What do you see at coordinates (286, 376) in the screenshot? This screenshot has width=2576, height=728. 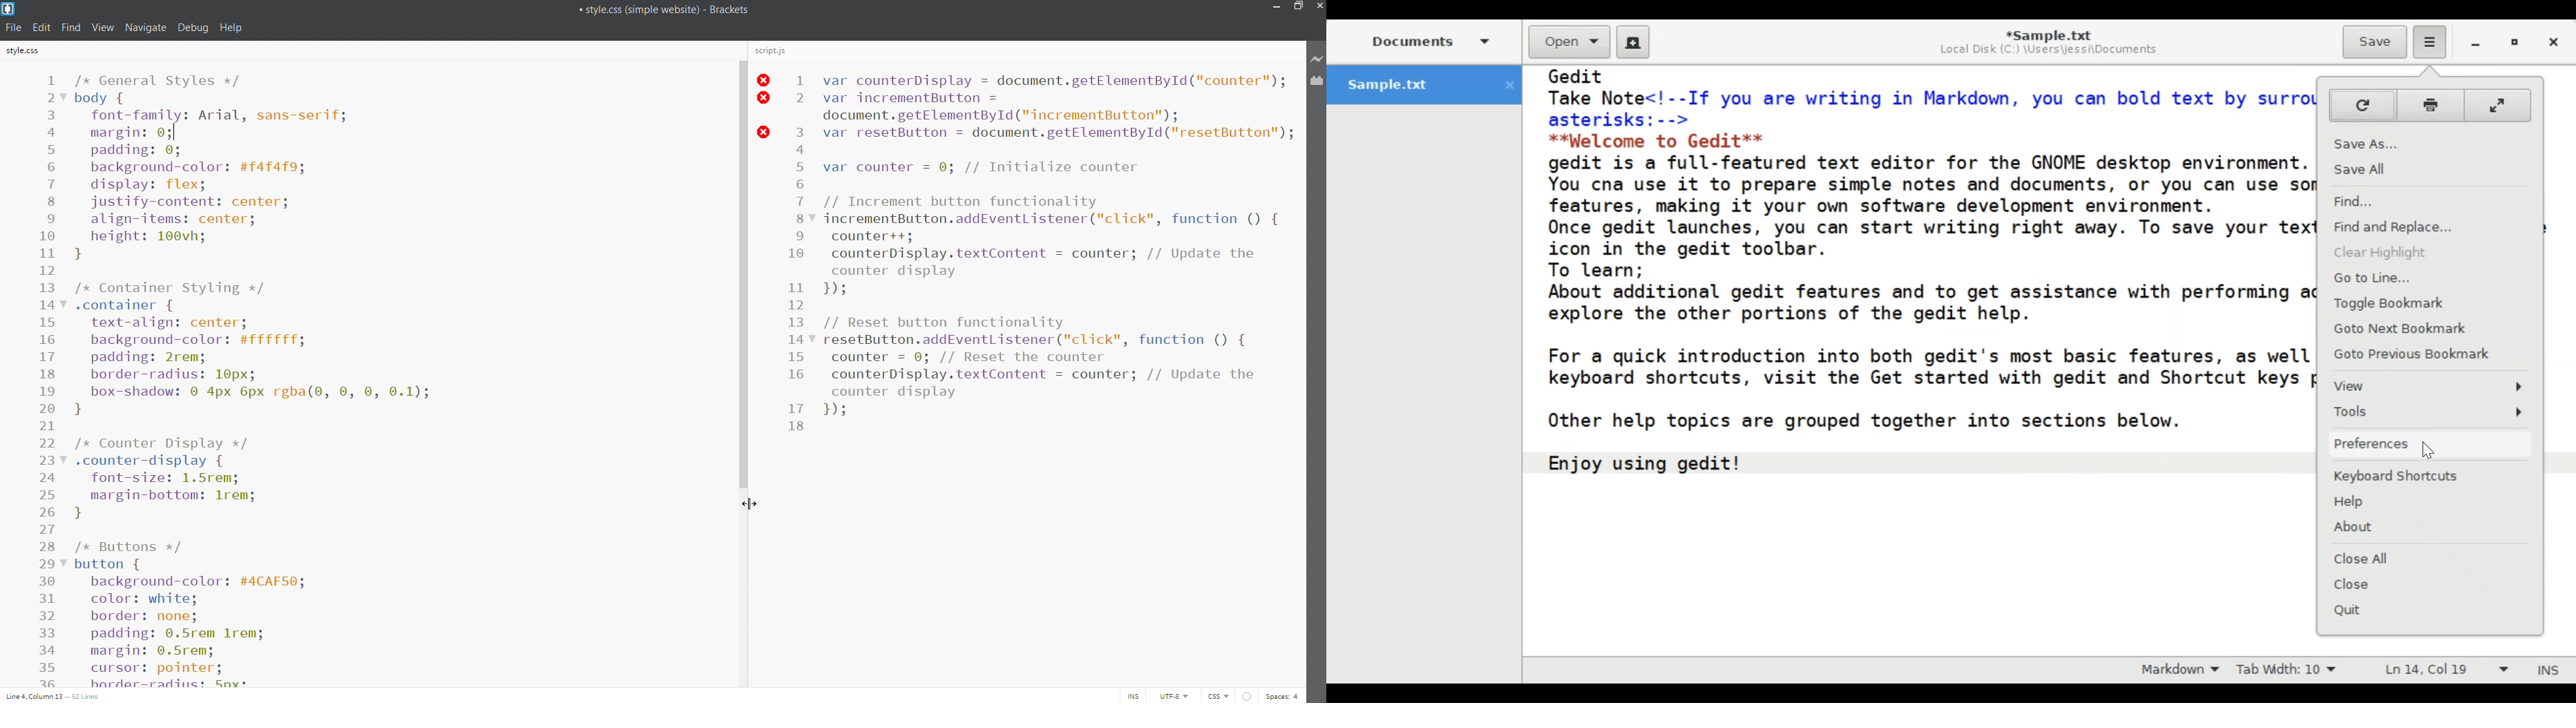 I see `style.css editor` at bounding box center [286, 376].